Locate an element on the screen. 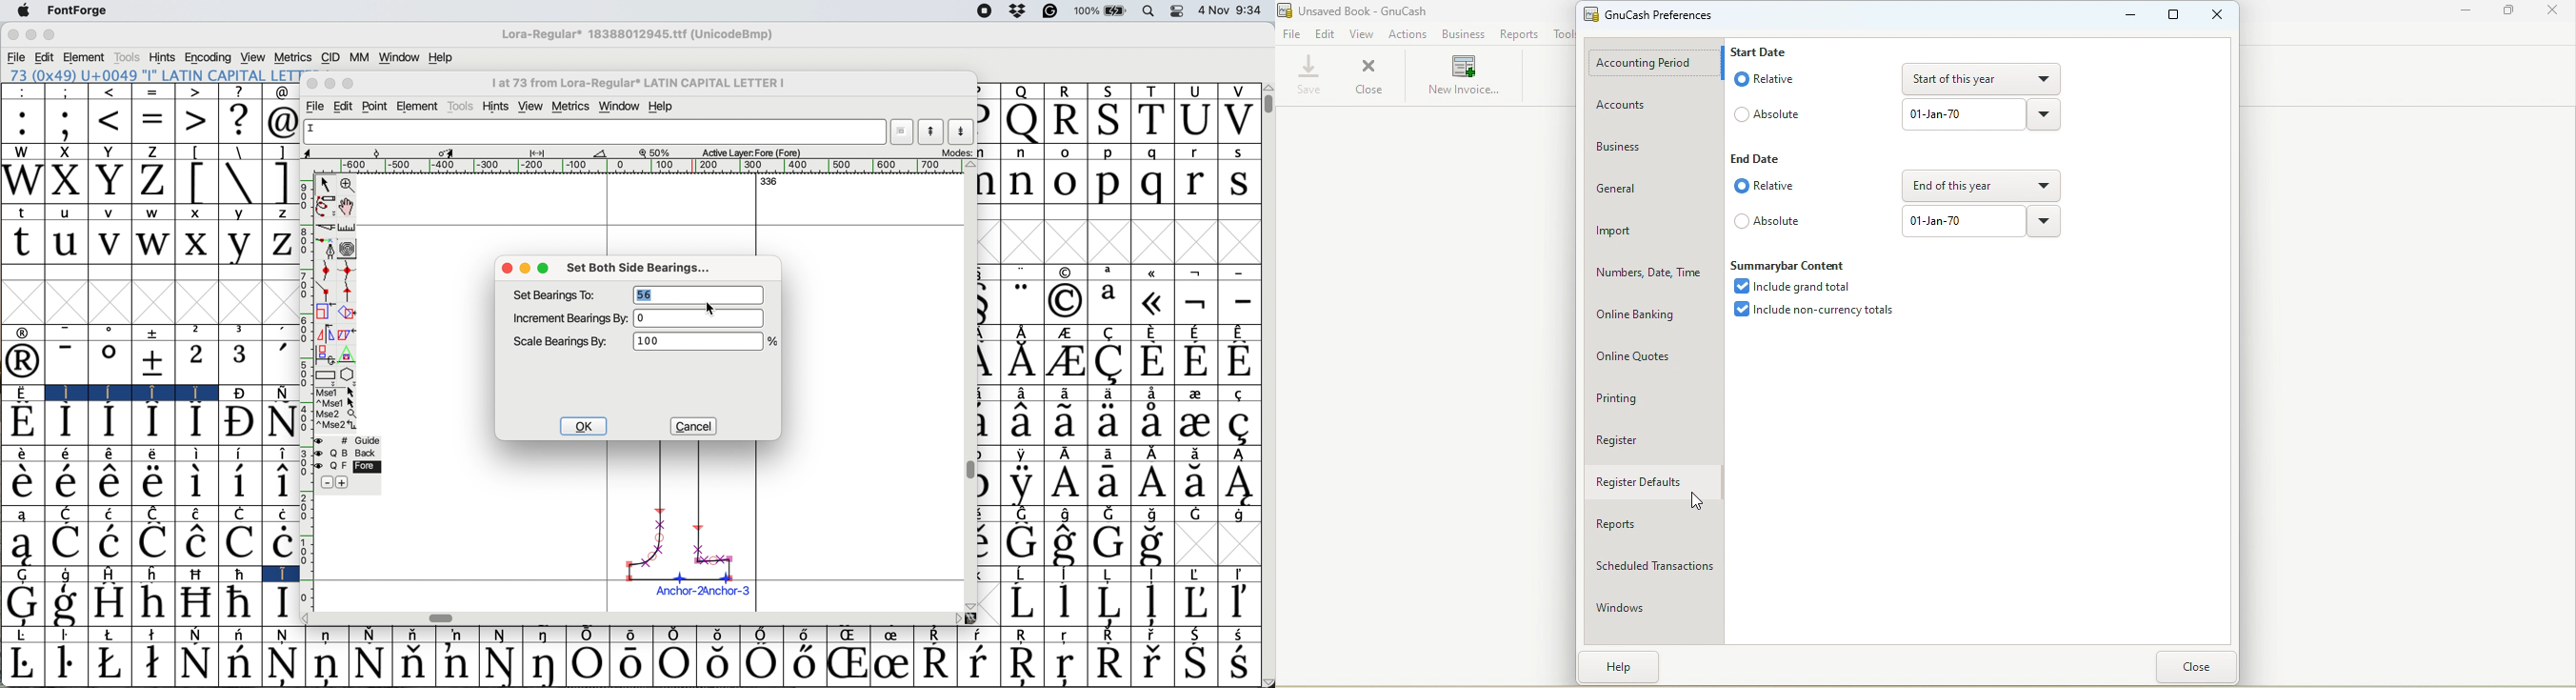 This screenshot has width=2576, height=700. Symbol is located at coordinates (501, 636).